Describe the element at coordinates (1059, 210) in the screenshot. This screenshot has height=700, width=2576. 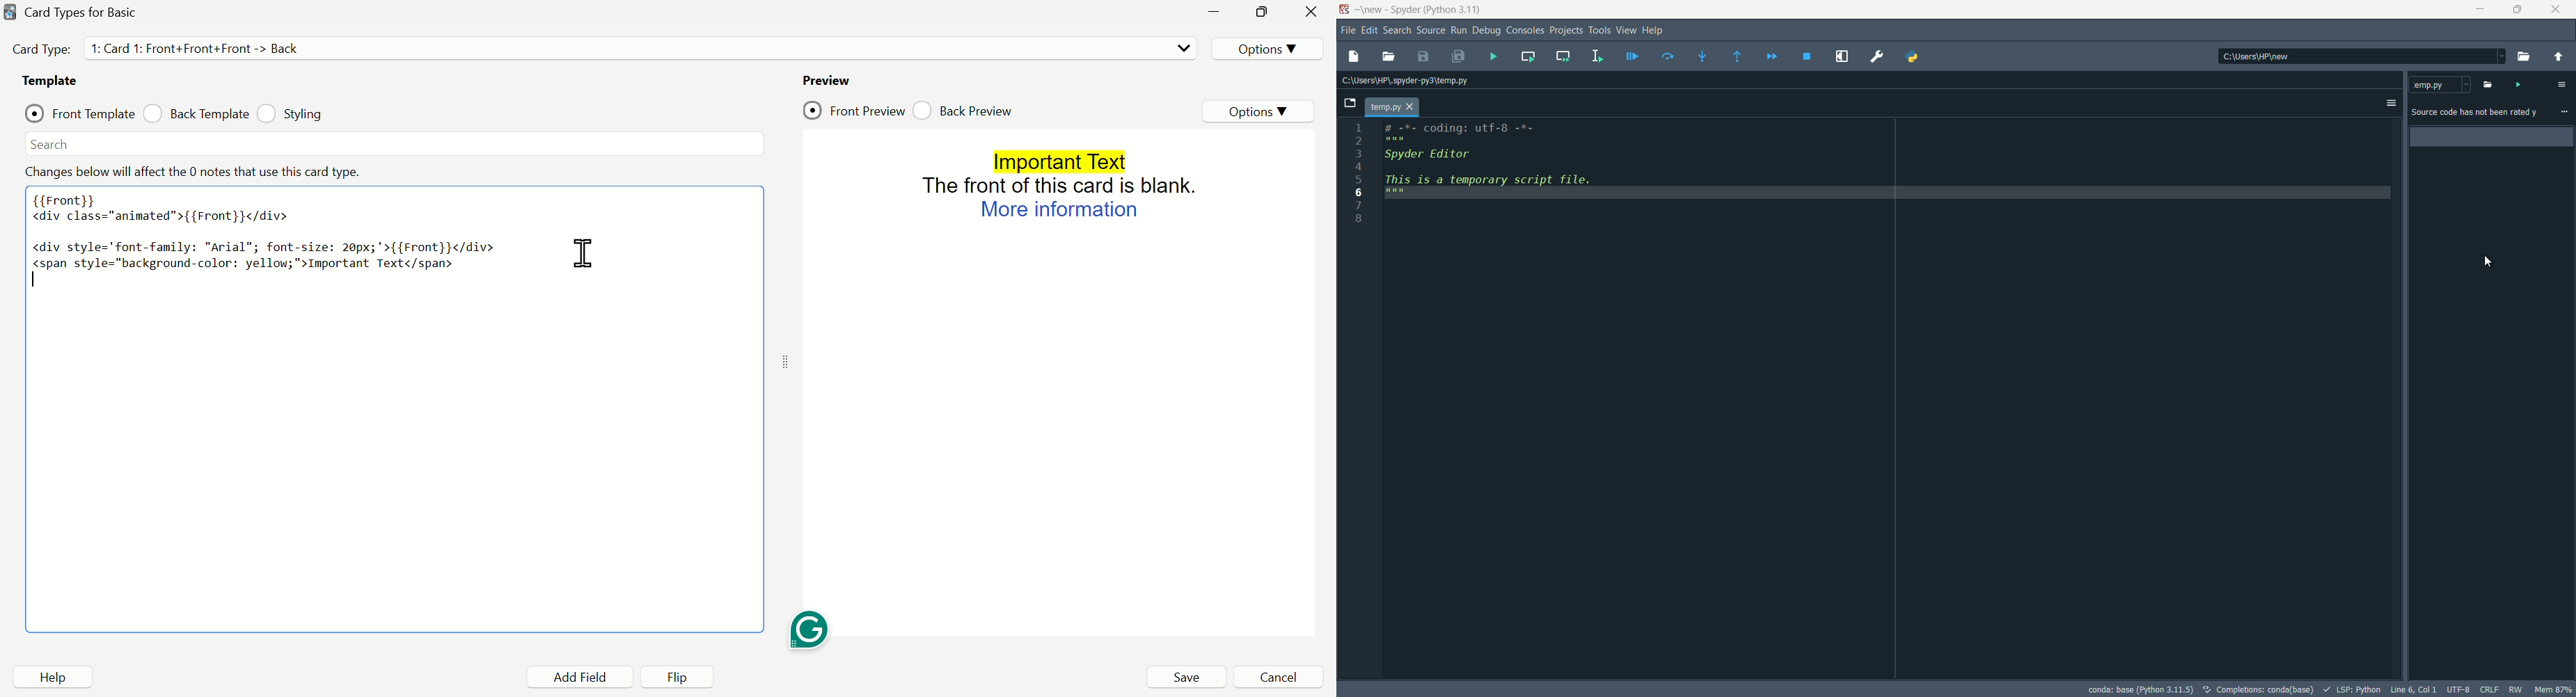
I see `More Information` at that location.